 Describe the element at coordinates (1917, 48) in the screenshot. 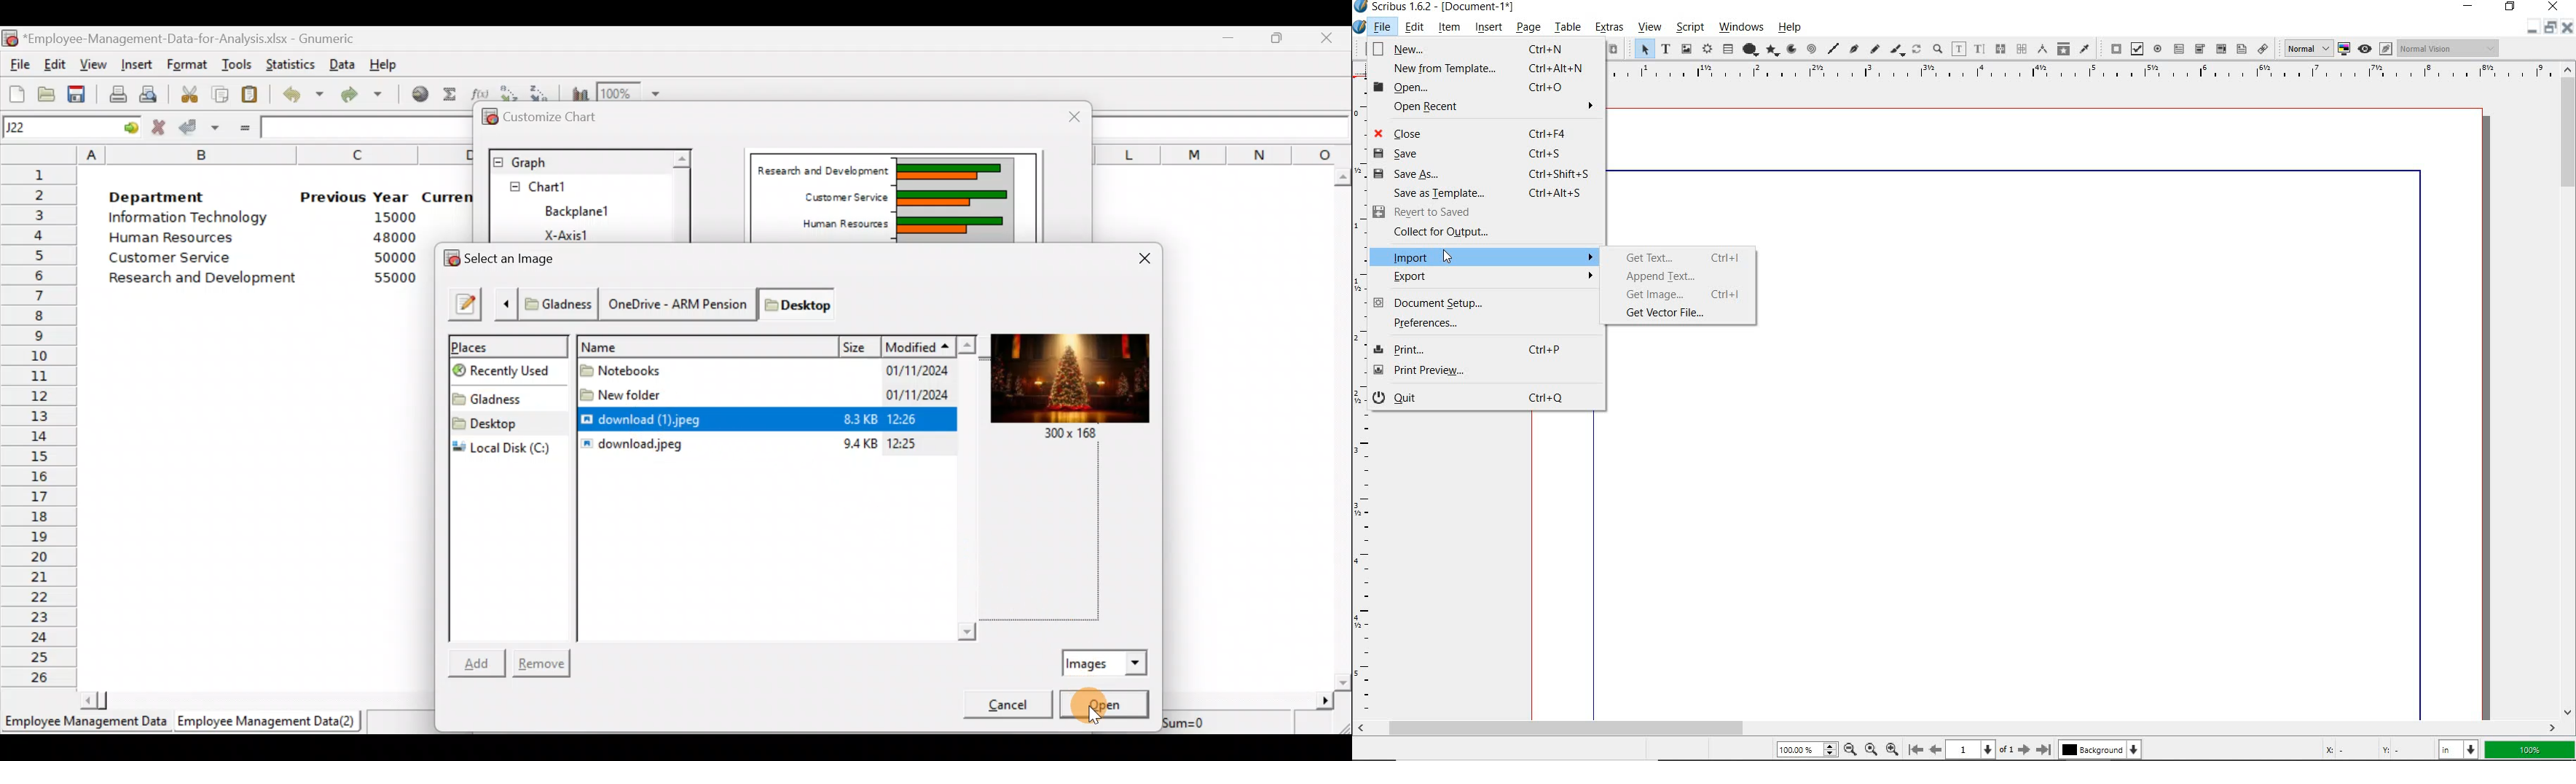

I see `rotate item` at that location.